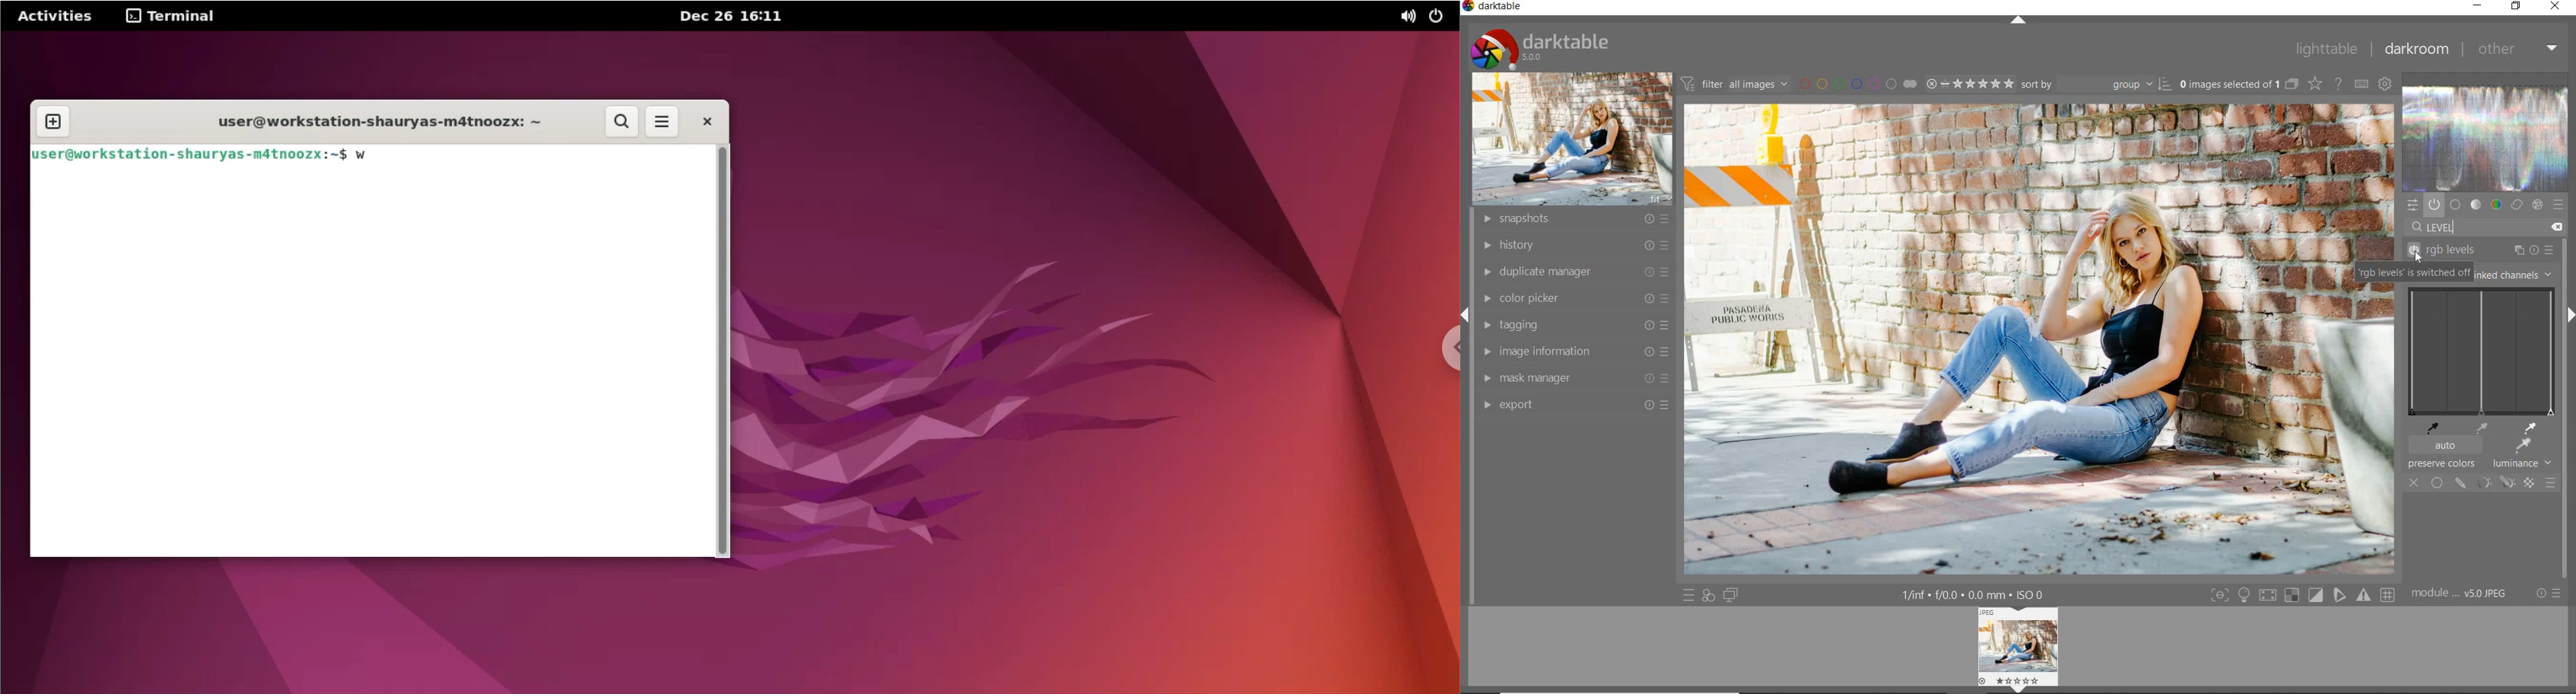 This screenshot has width=2576, height=700. What do you see at coordinates (1574, 246) in the screenshot?
I see `history` at bounding box center [1574, 246].